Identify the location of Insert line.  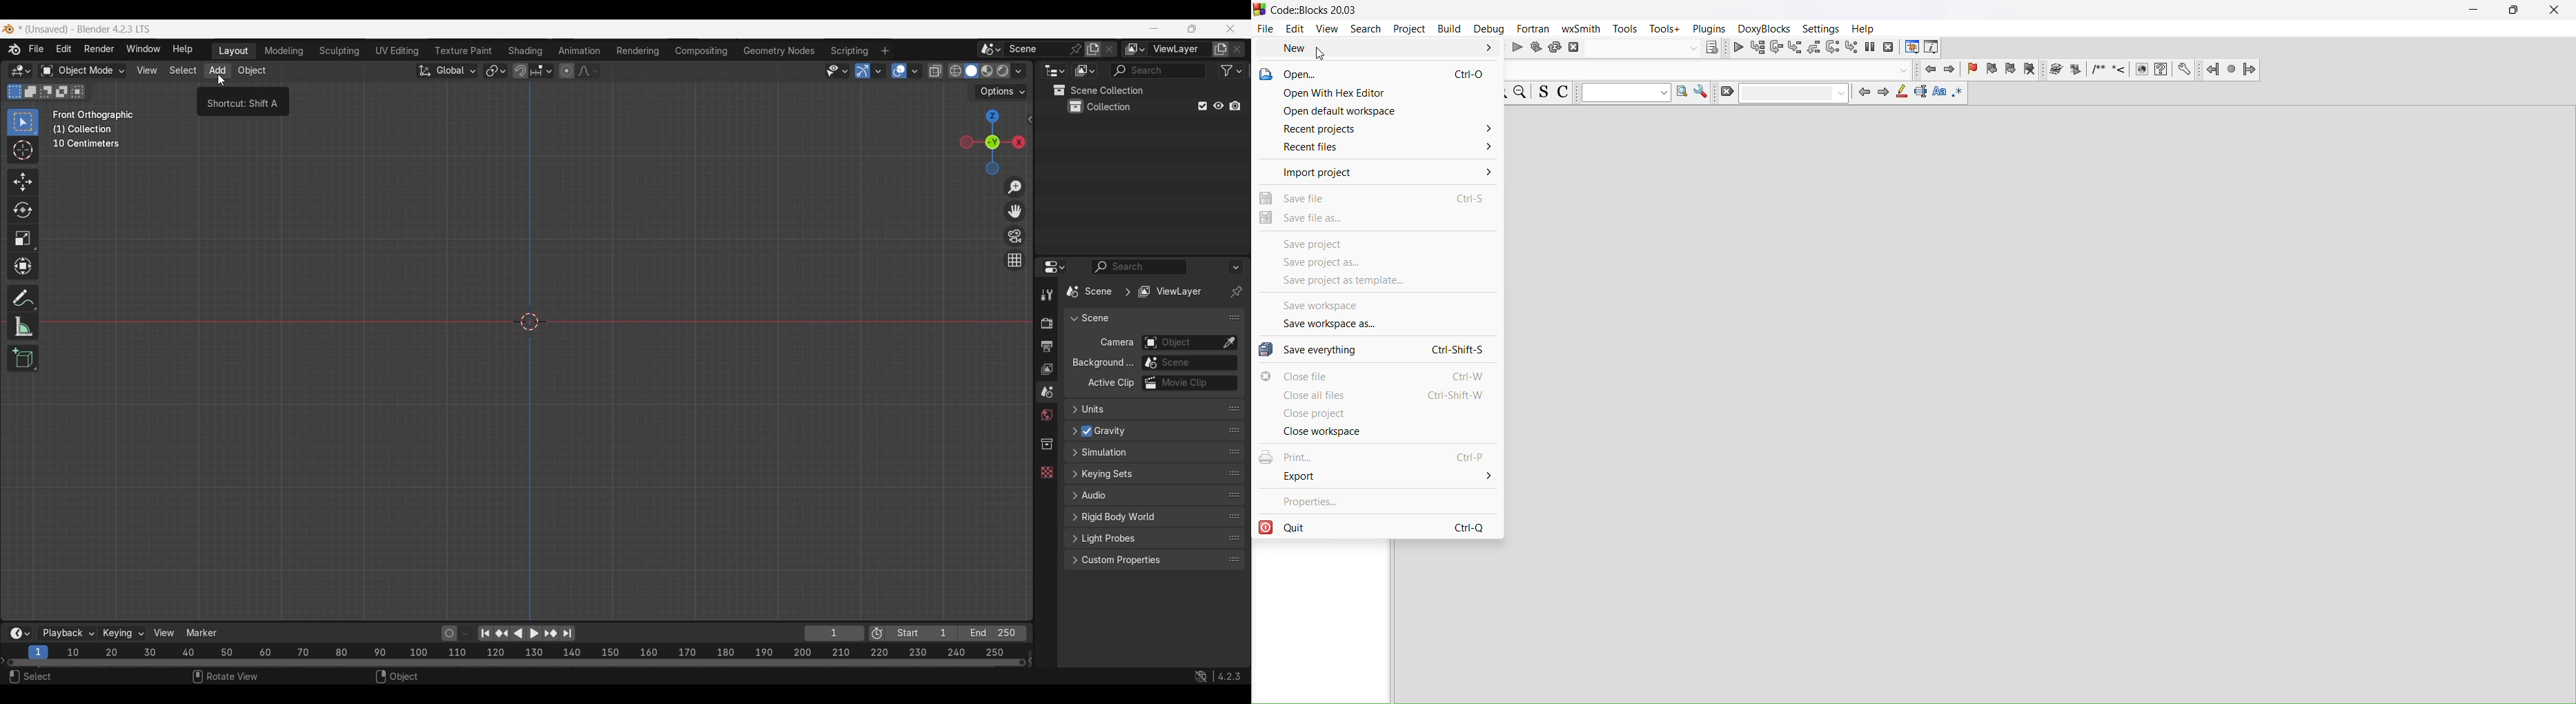
(2119, 70).